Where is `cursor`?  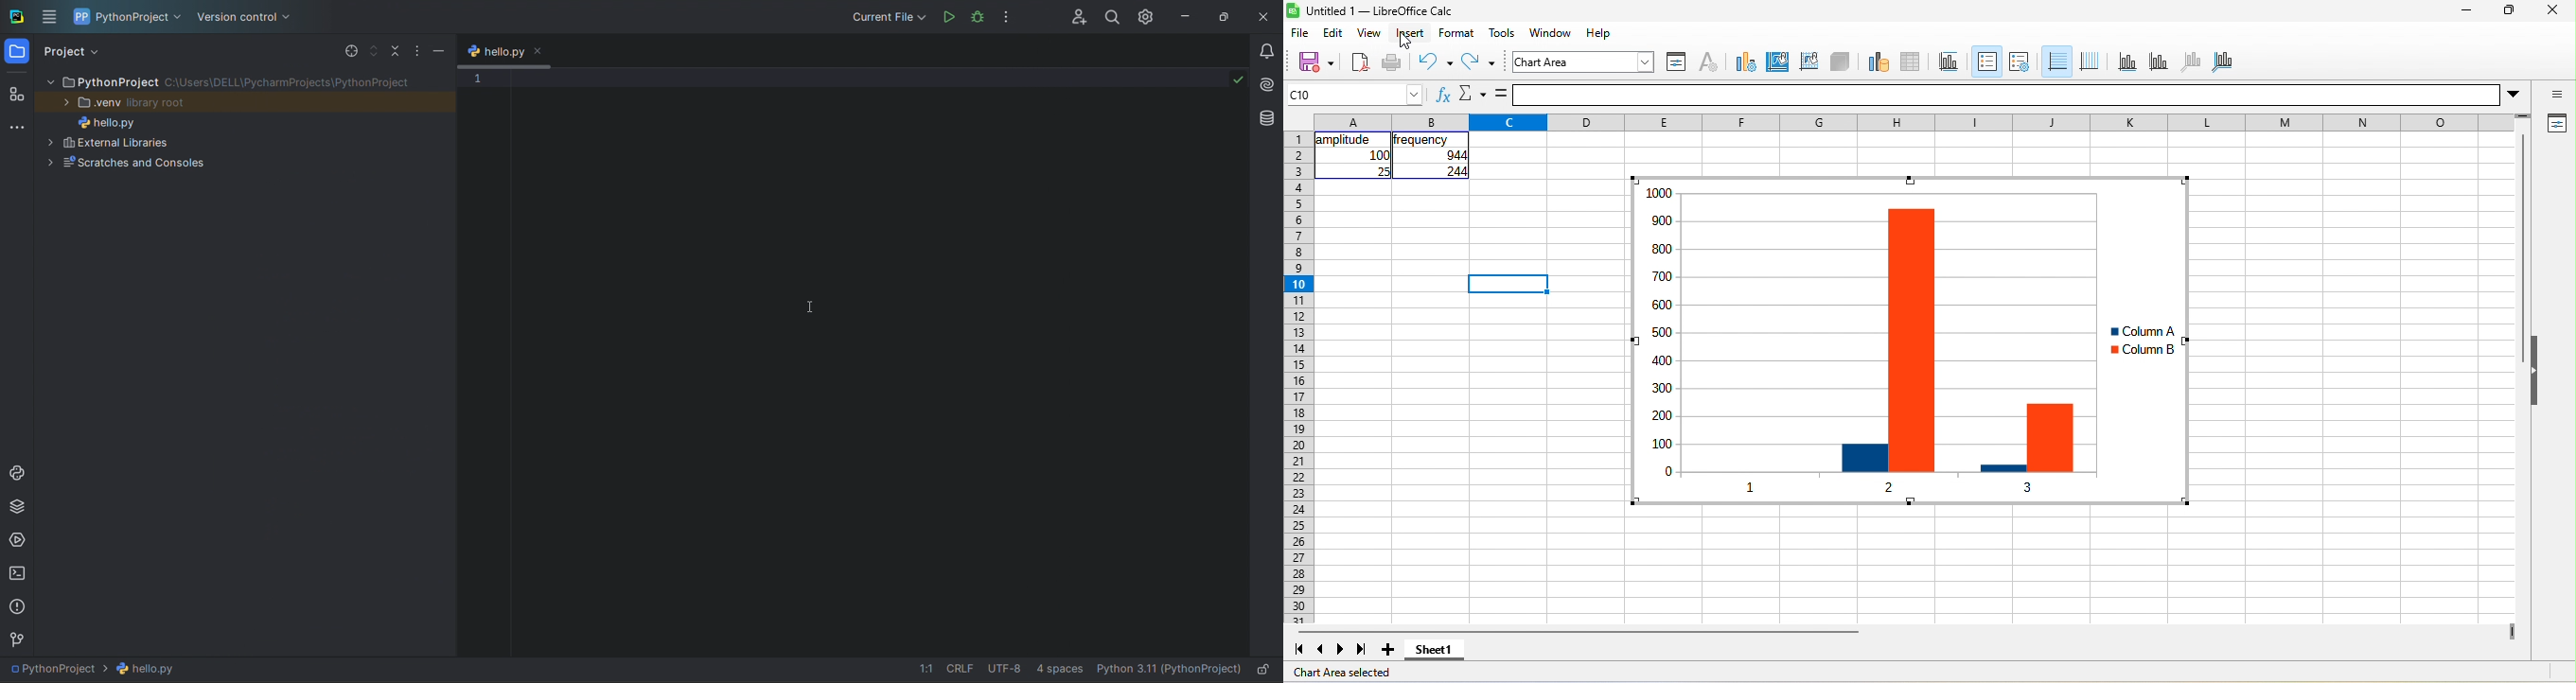
cursor is located at coordinates (814, 308).